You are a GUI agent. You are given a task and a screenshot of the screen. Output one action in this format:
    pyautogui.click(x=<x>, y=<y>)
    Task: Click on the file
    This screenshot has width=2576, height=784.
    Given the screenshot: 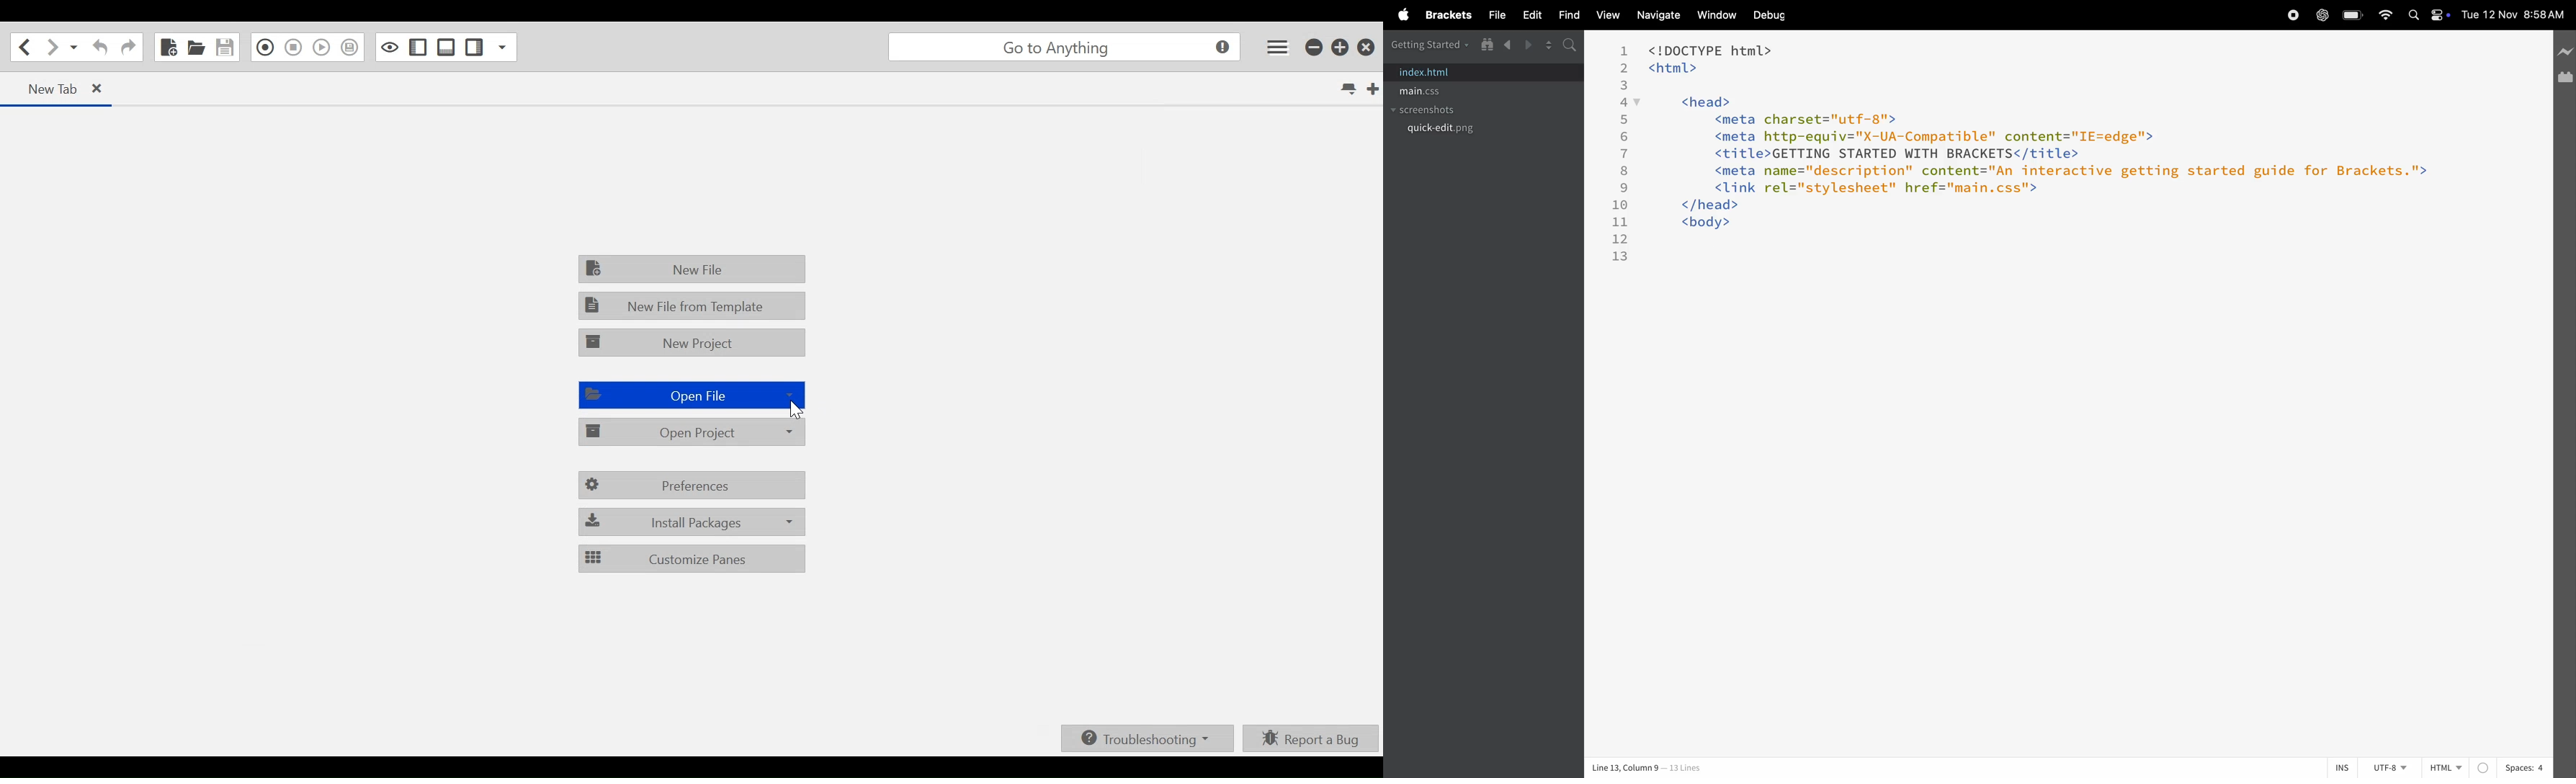 What is the action you would take?
    pyautogui.click(x=1495, y=15)
    